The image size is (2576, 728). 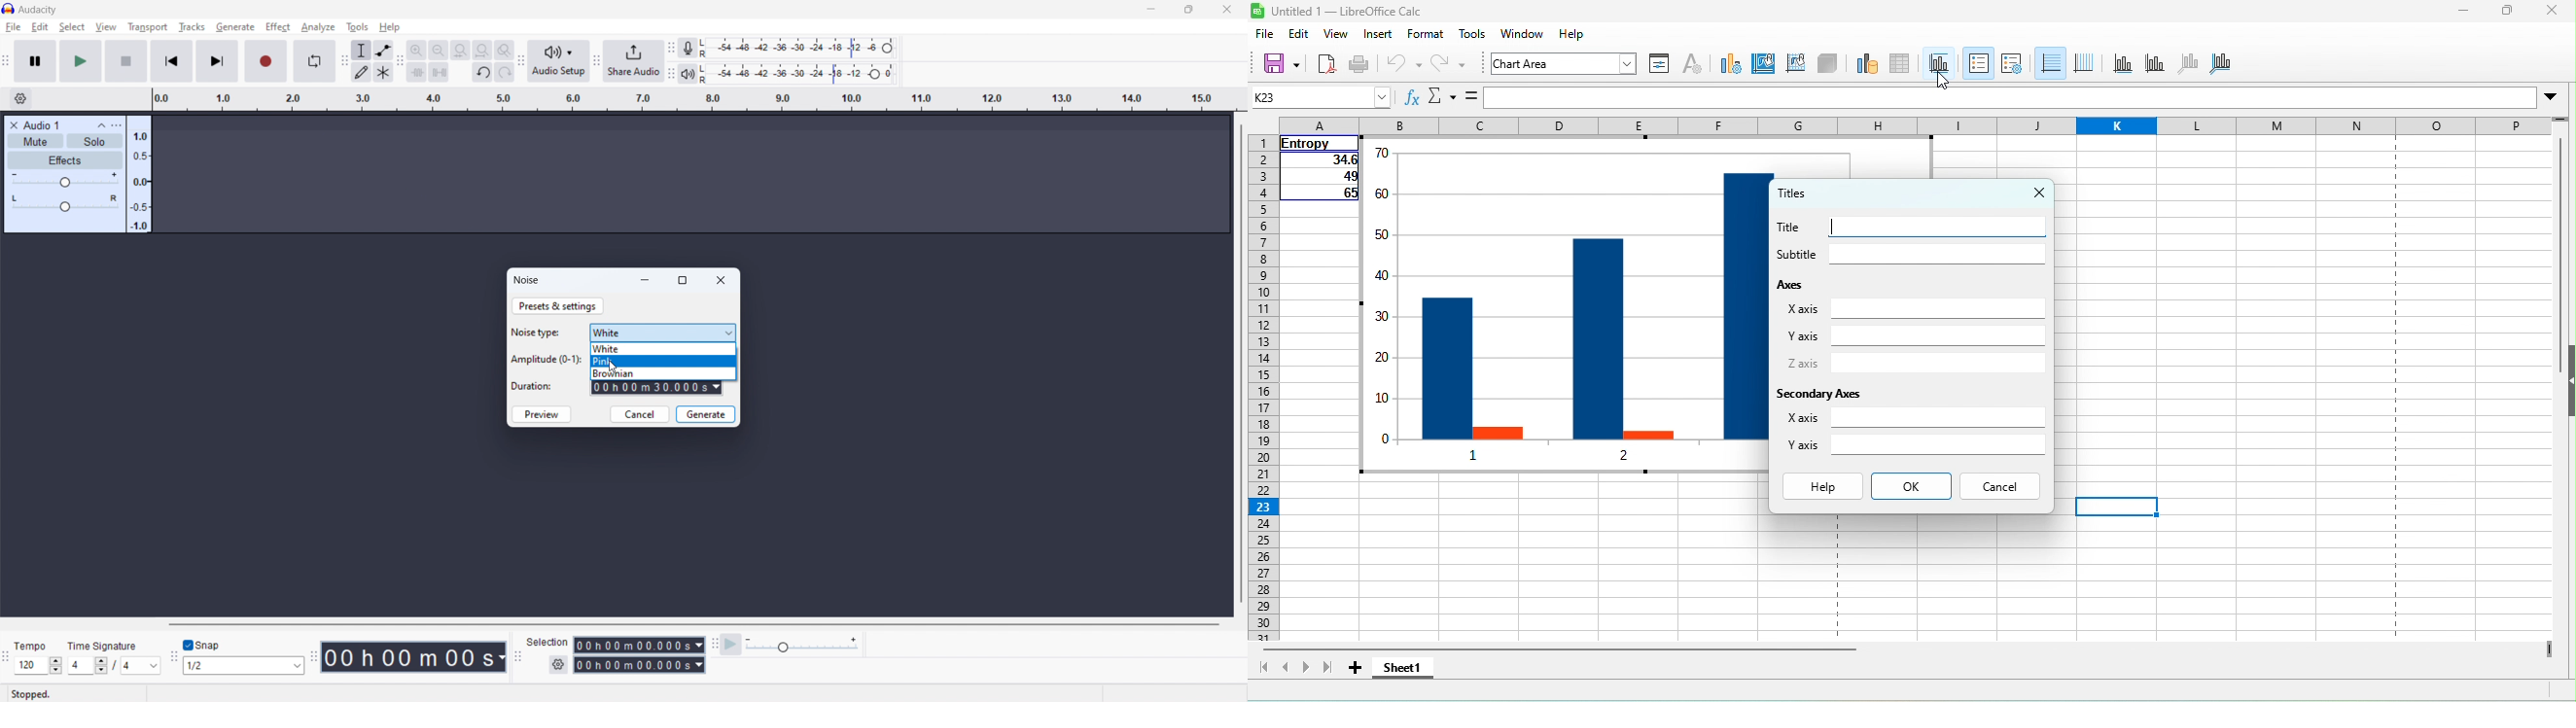 I want to click on skip to last, so click(x=218, y=62).